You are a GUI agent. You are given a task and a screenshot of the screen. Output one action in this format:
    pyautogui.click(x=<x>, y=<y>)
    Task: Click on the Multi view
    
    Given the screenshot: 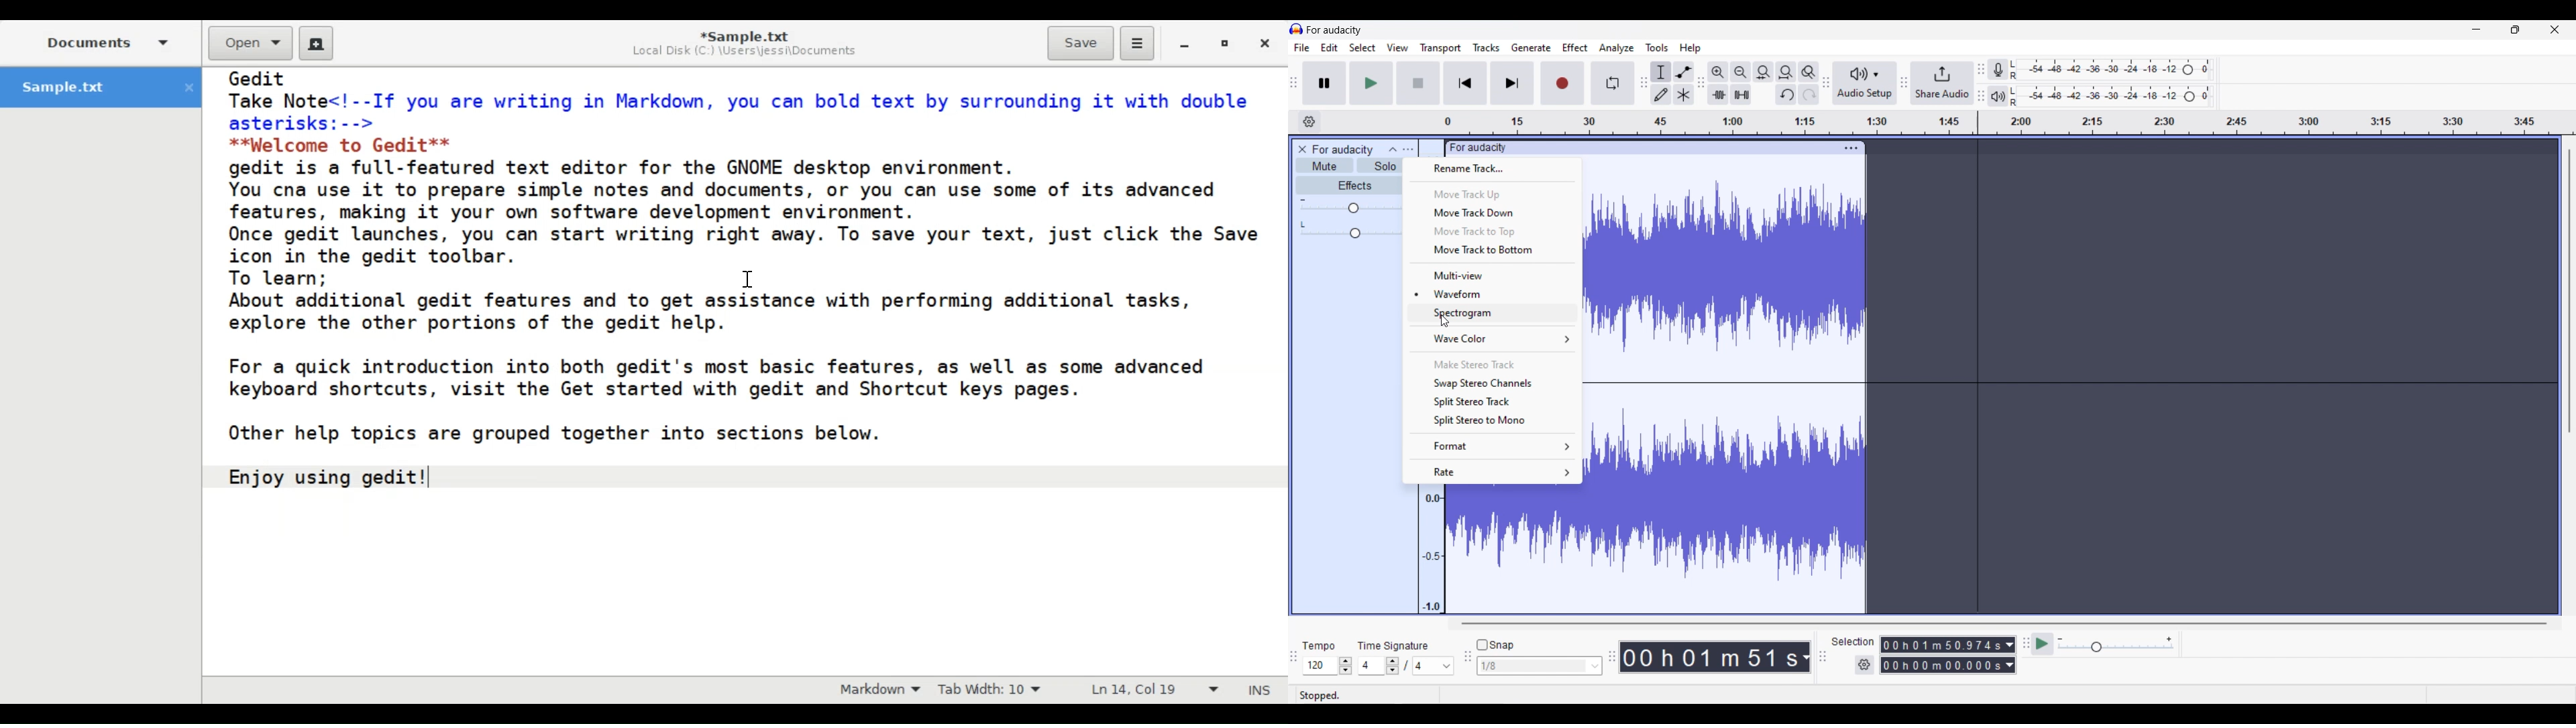 What is the action you would take?
    pyautogui.click(x=1491, y=274)
    